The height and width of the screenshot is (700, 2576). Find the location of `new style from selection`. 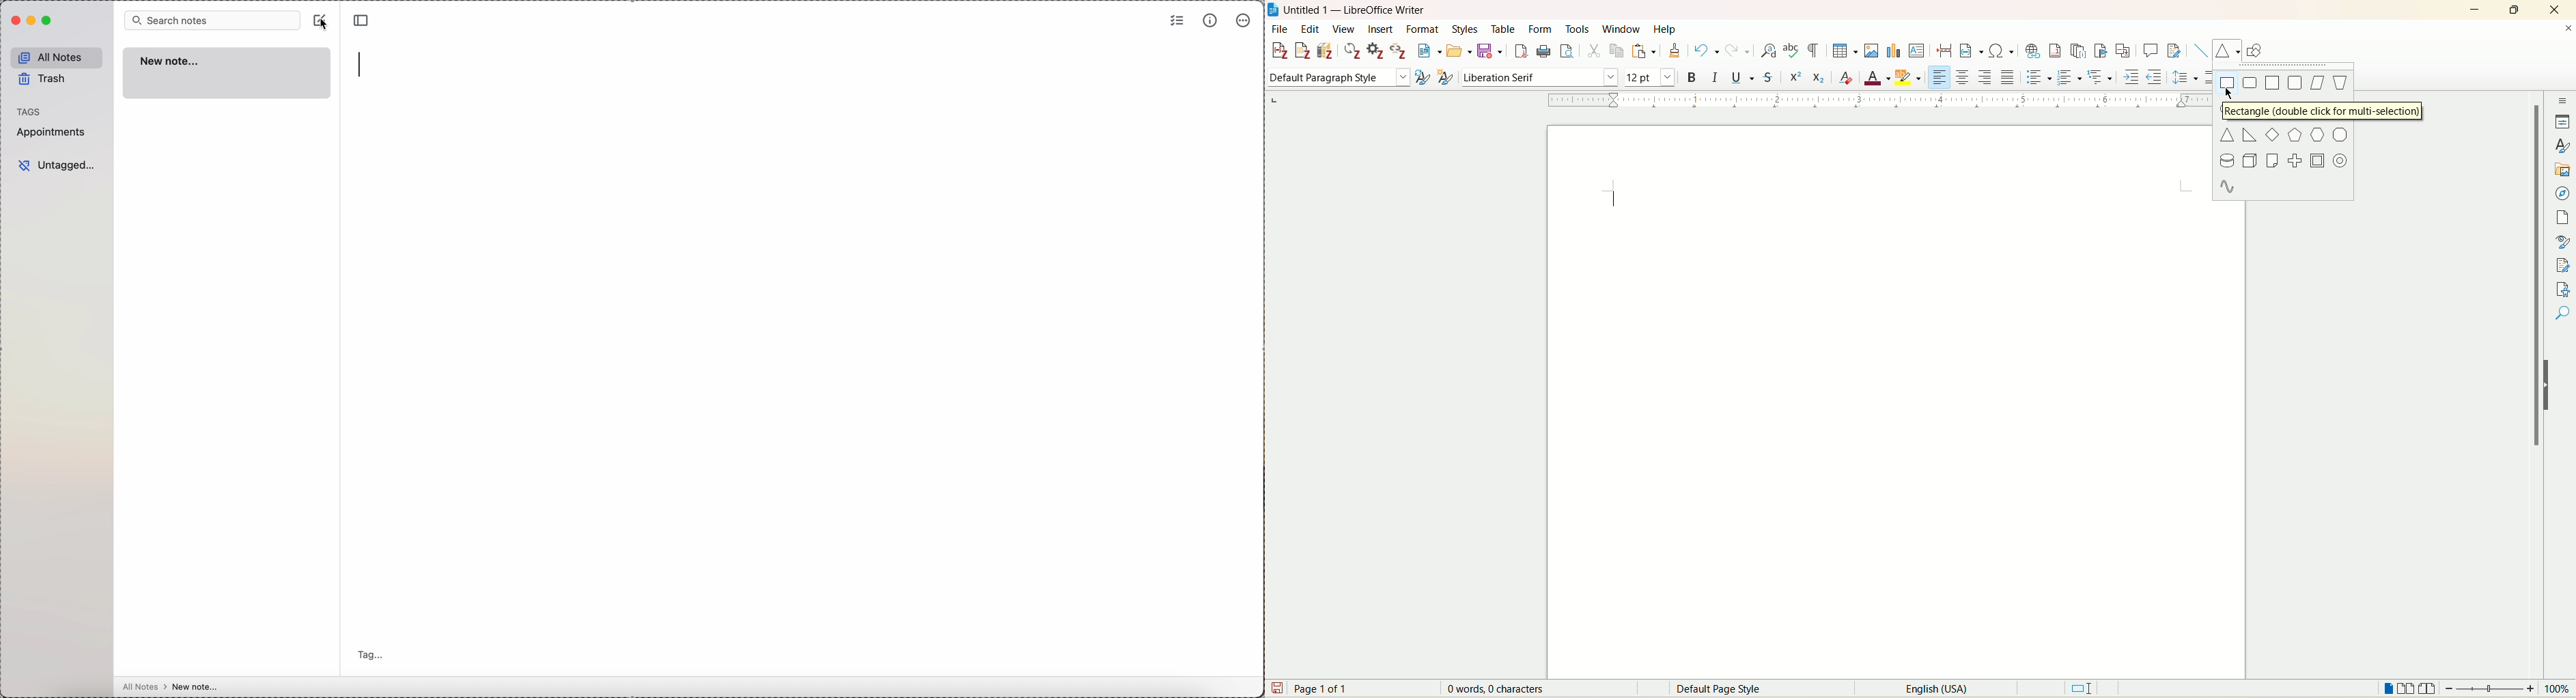

new style from selection is located at coordinates (1445, 76).